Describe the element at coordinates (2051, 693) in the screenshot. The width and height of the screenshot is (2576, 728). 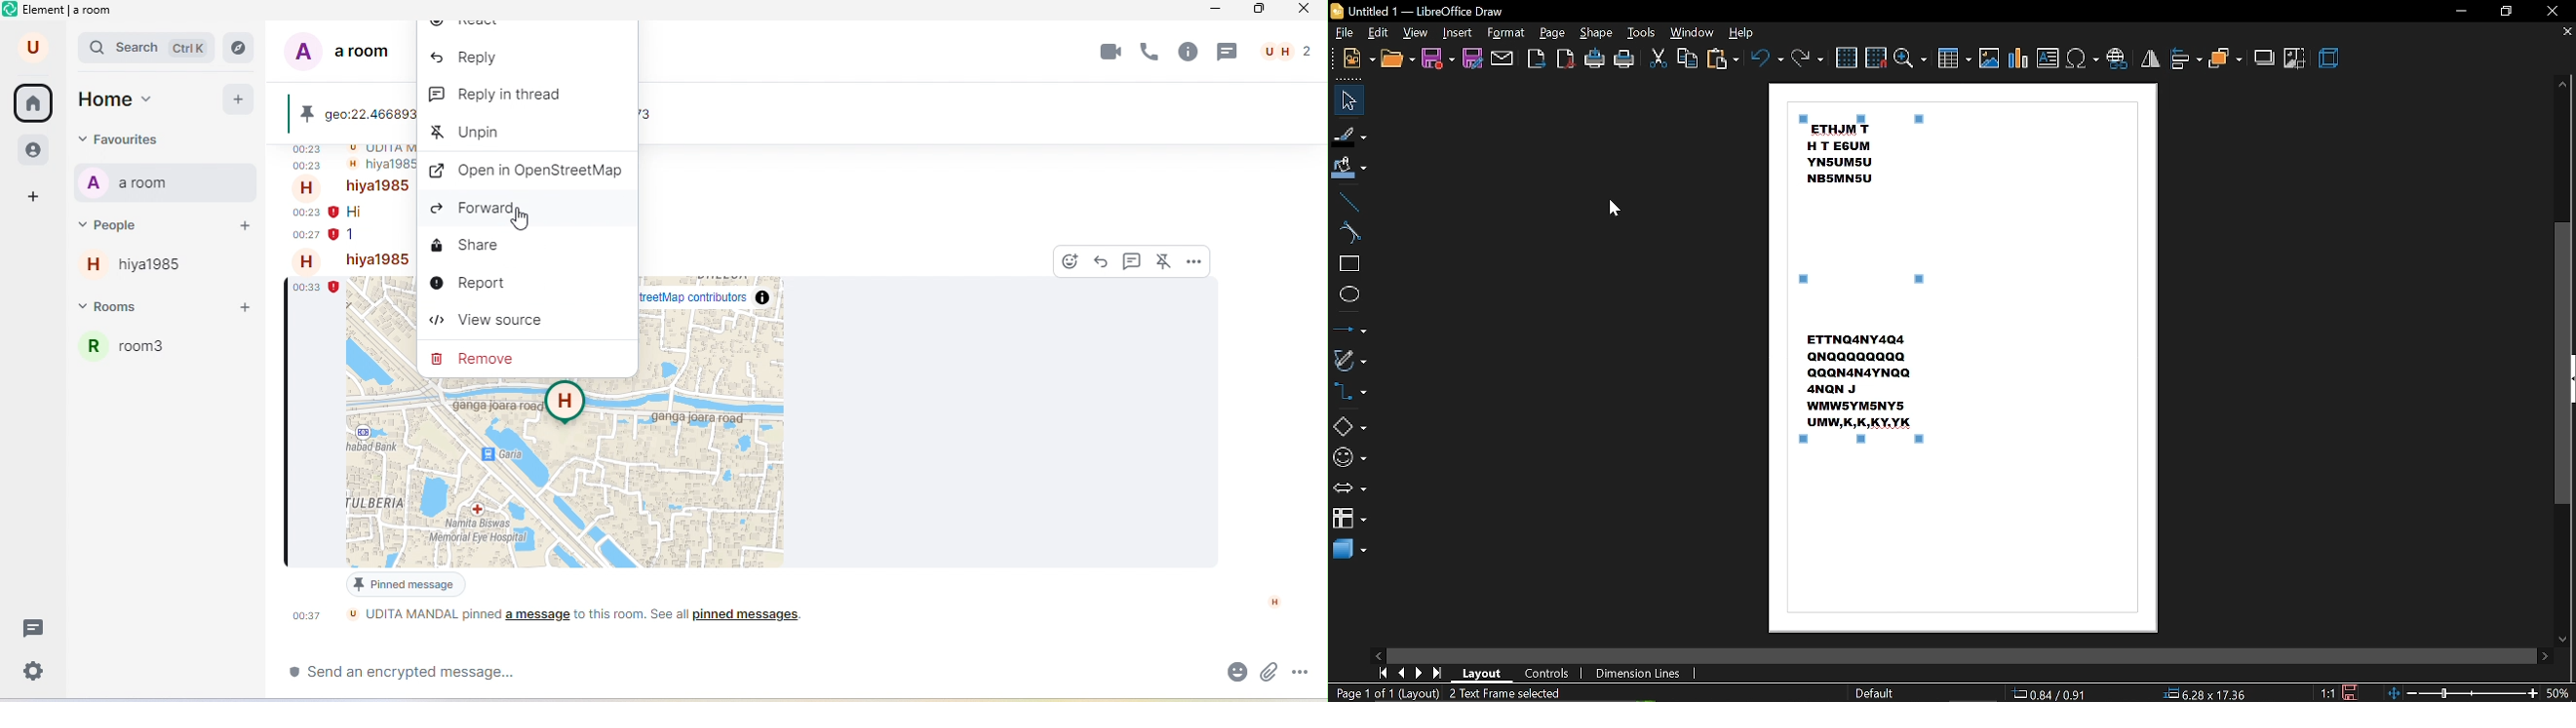
I see `0.54/0.91` at that location.